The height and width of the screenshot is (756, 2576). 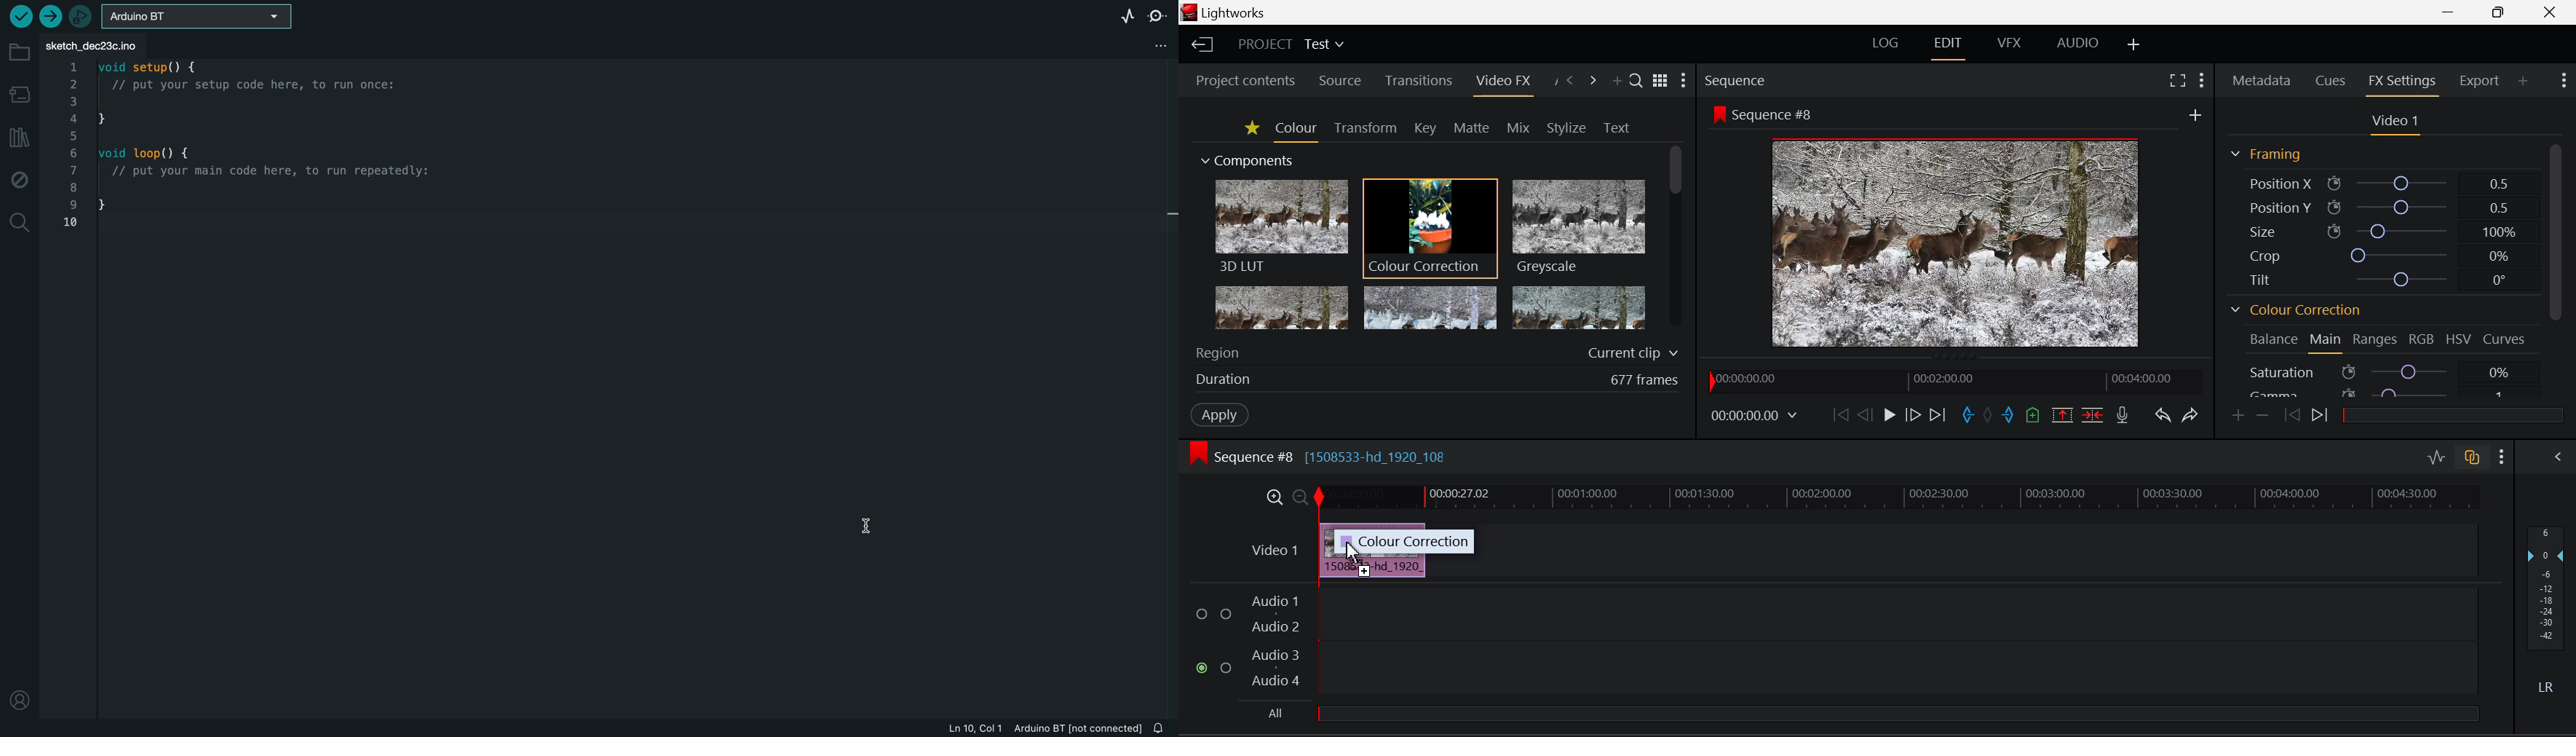 What do you see at coordinates (2178, 82) in the screenshot?
I see `Full Screen` at bounding box center [2178, 82].